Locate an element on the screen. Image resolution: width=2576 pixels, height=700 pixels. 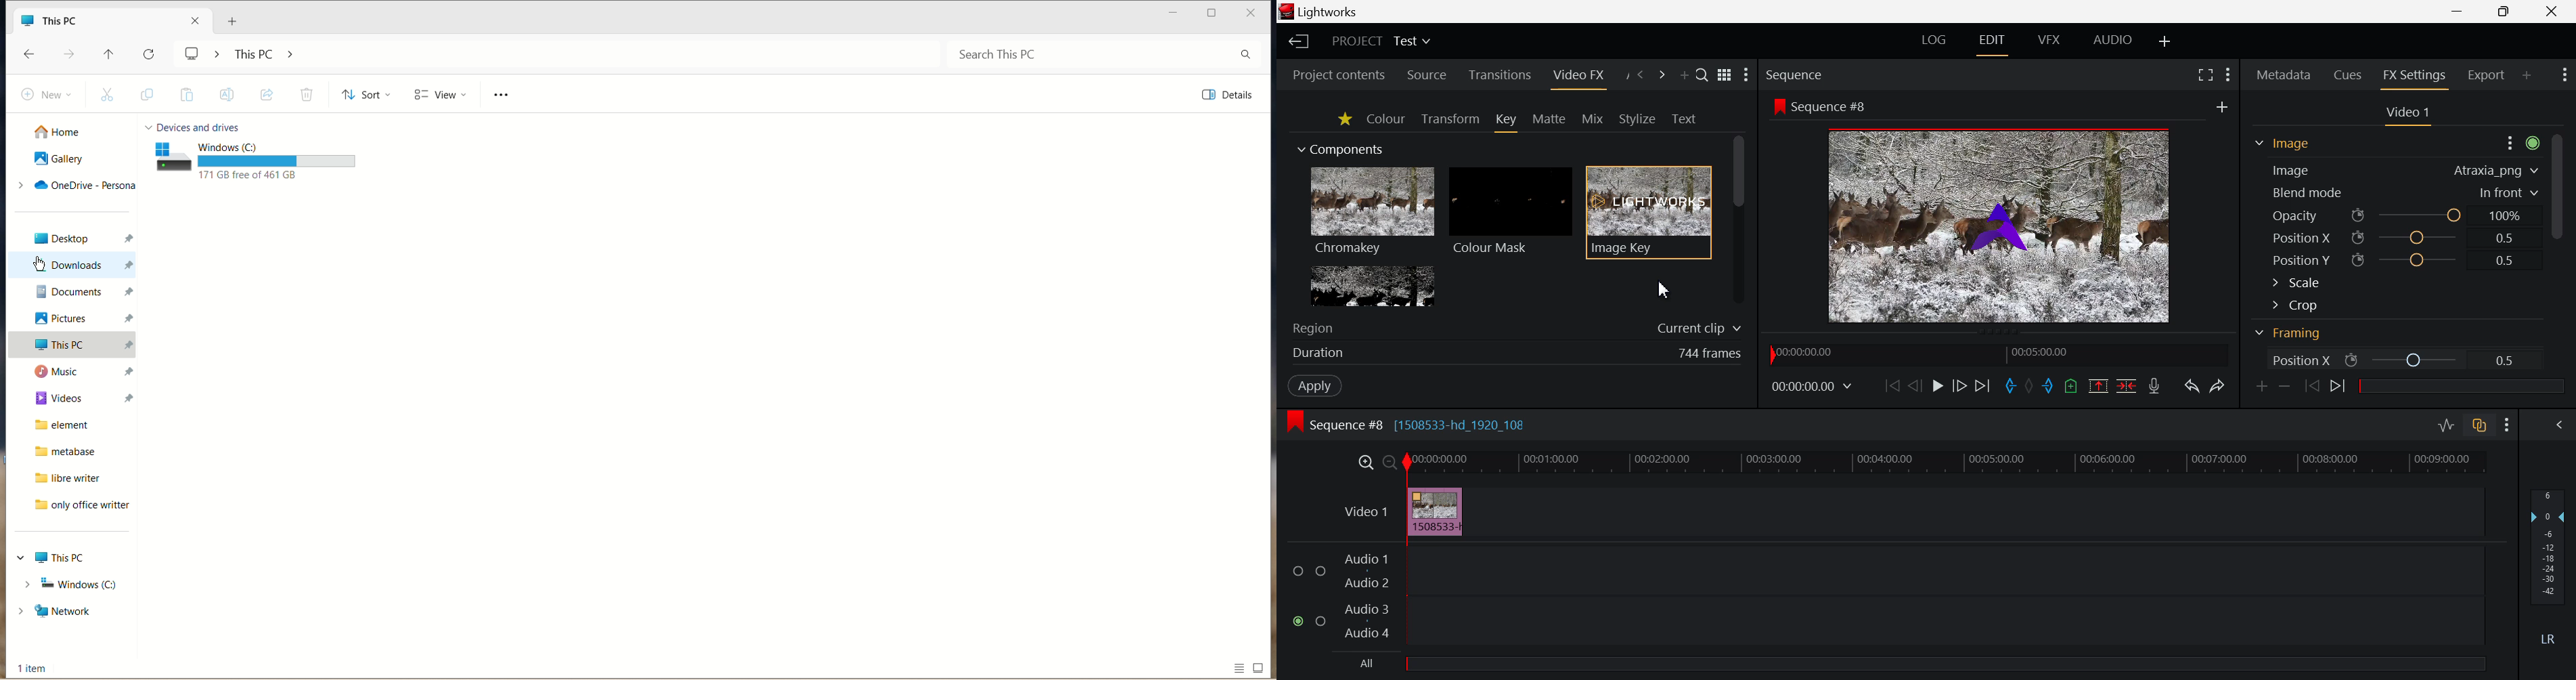
00:00:00:00 is located at coordinates (1806, 352).